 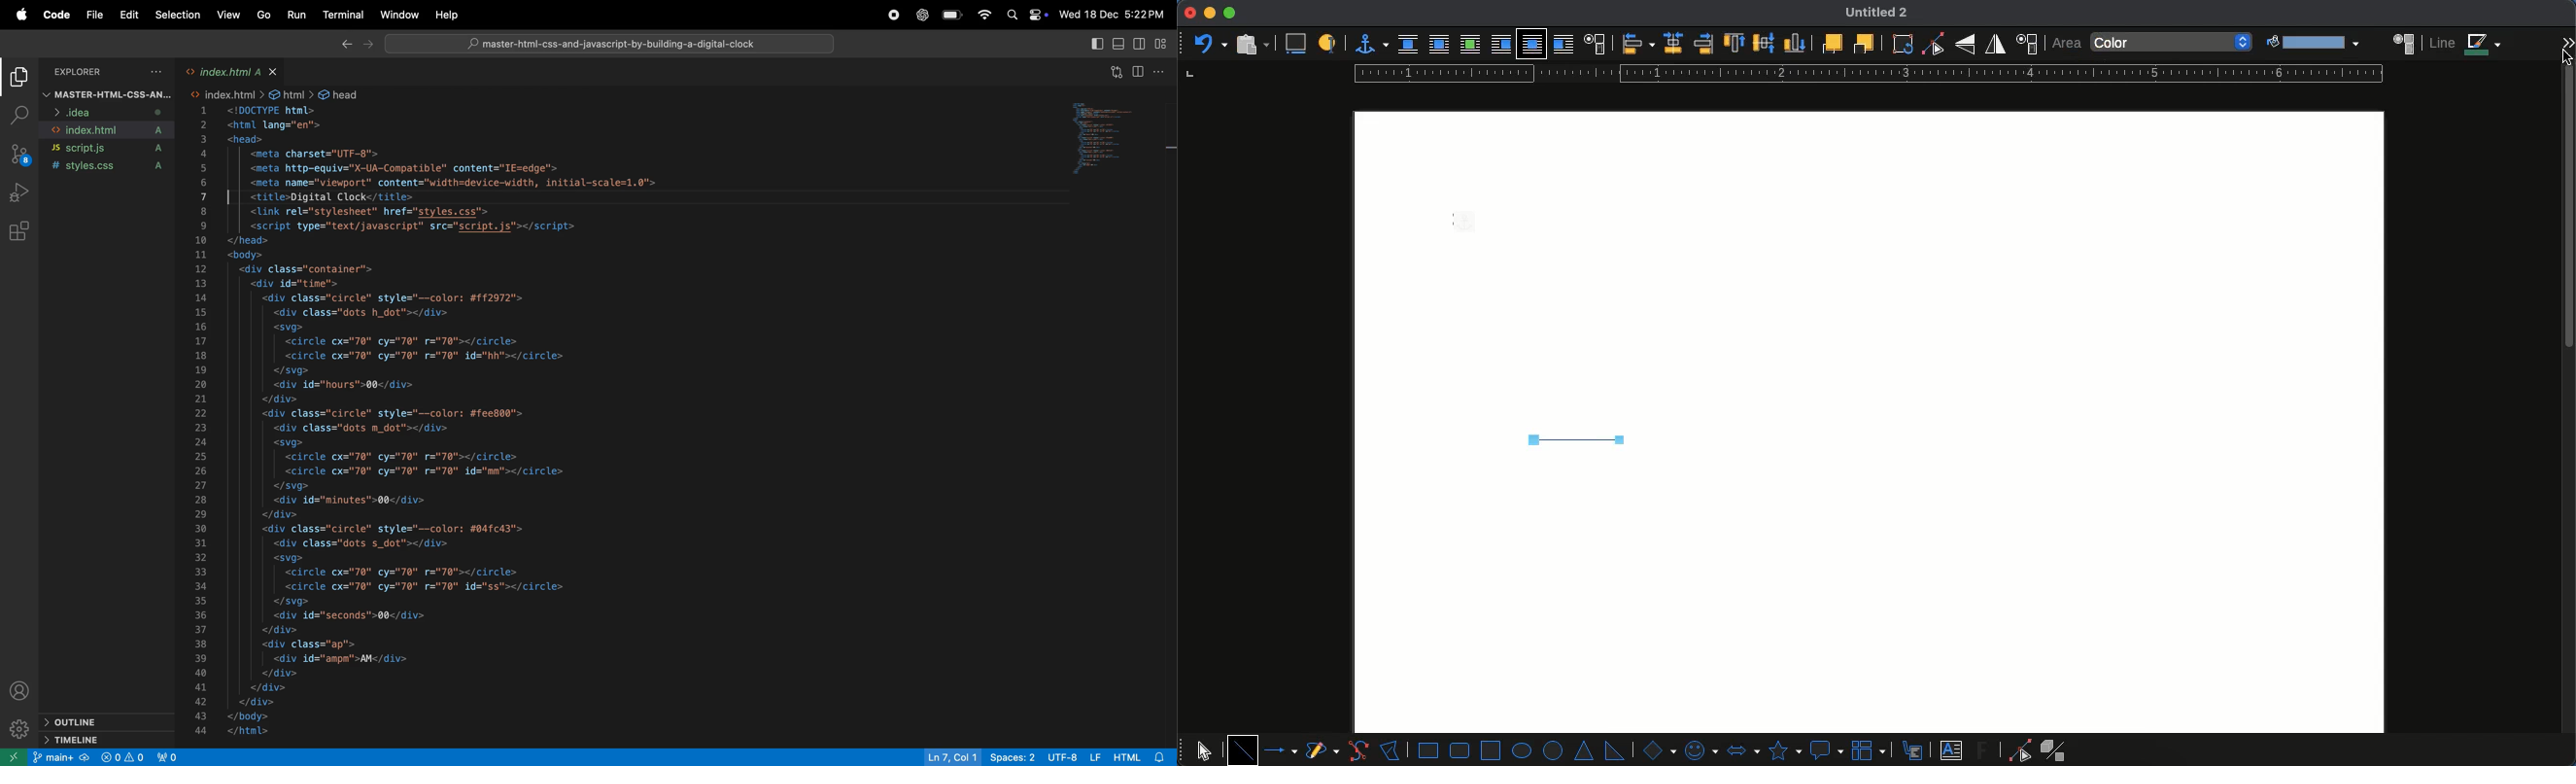 What do you see at coordinates (1118, 44) in the screenshot?
I see `toggle panel` at bounding box center [1118, 44].